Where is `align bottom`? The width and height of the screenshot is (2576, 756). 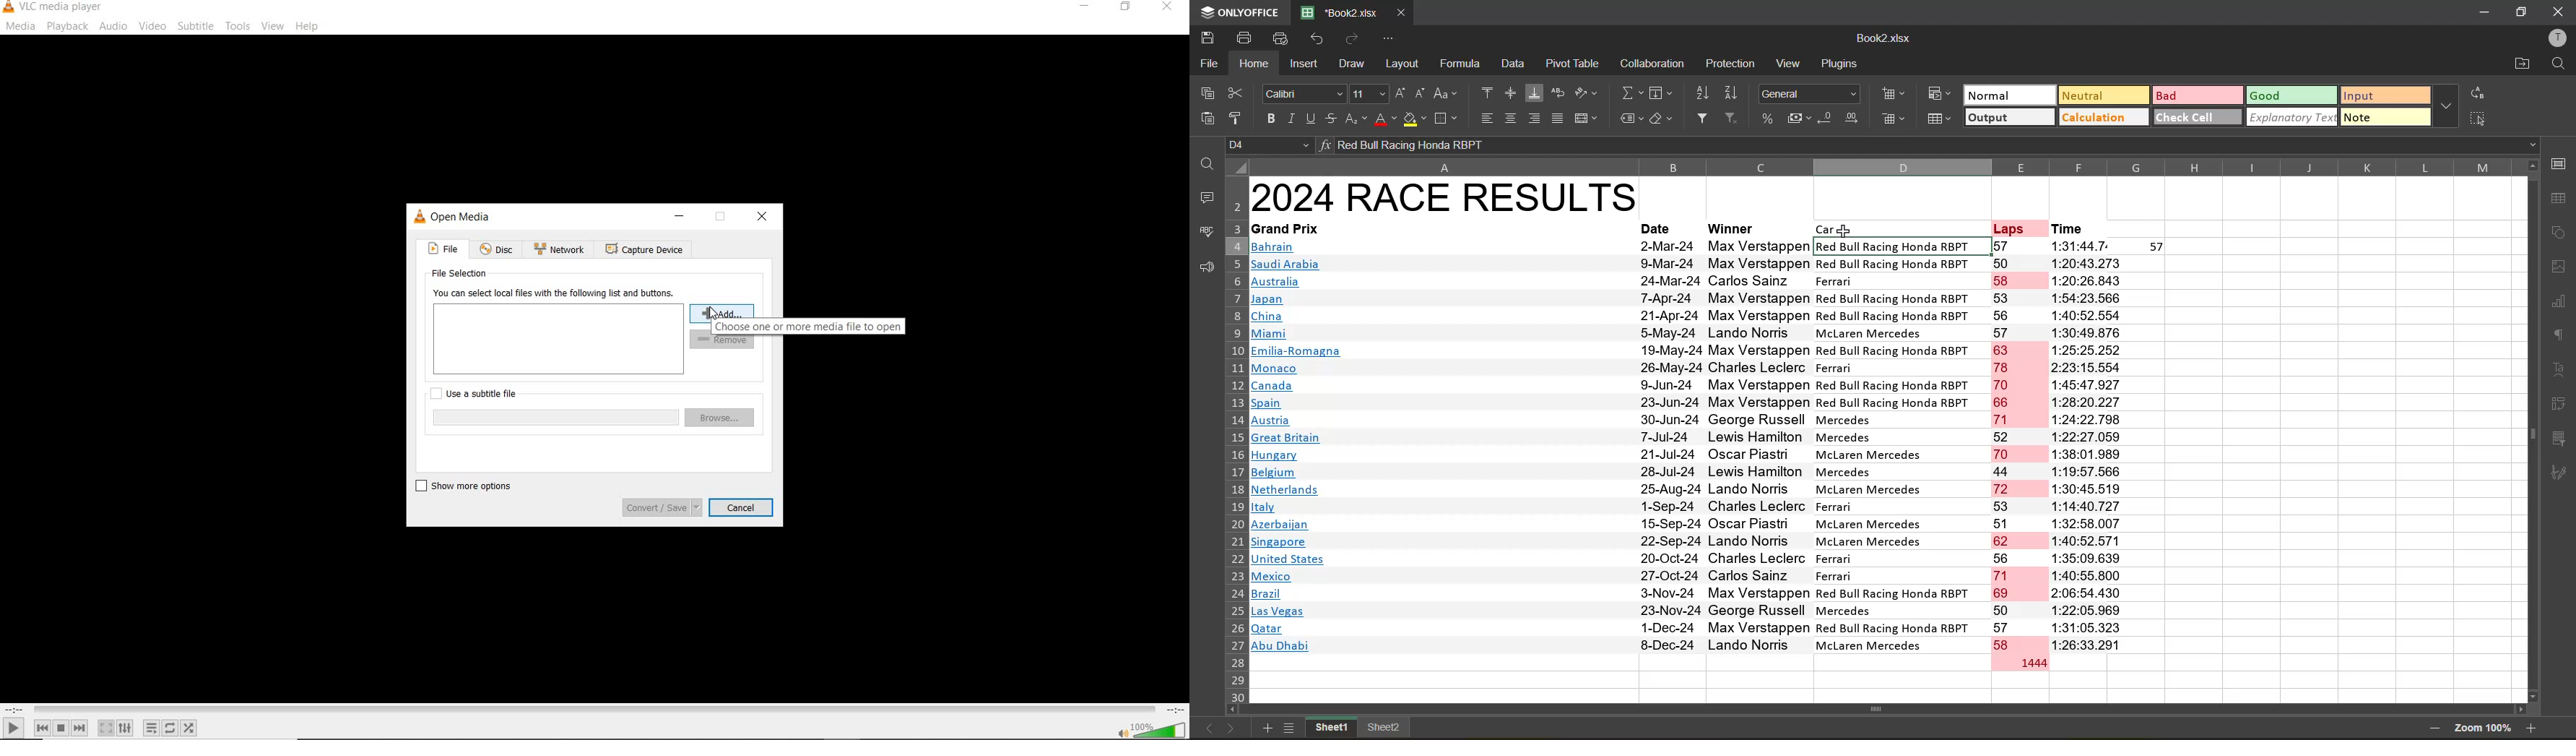 align bottom is located at coordinates (1533, 92).